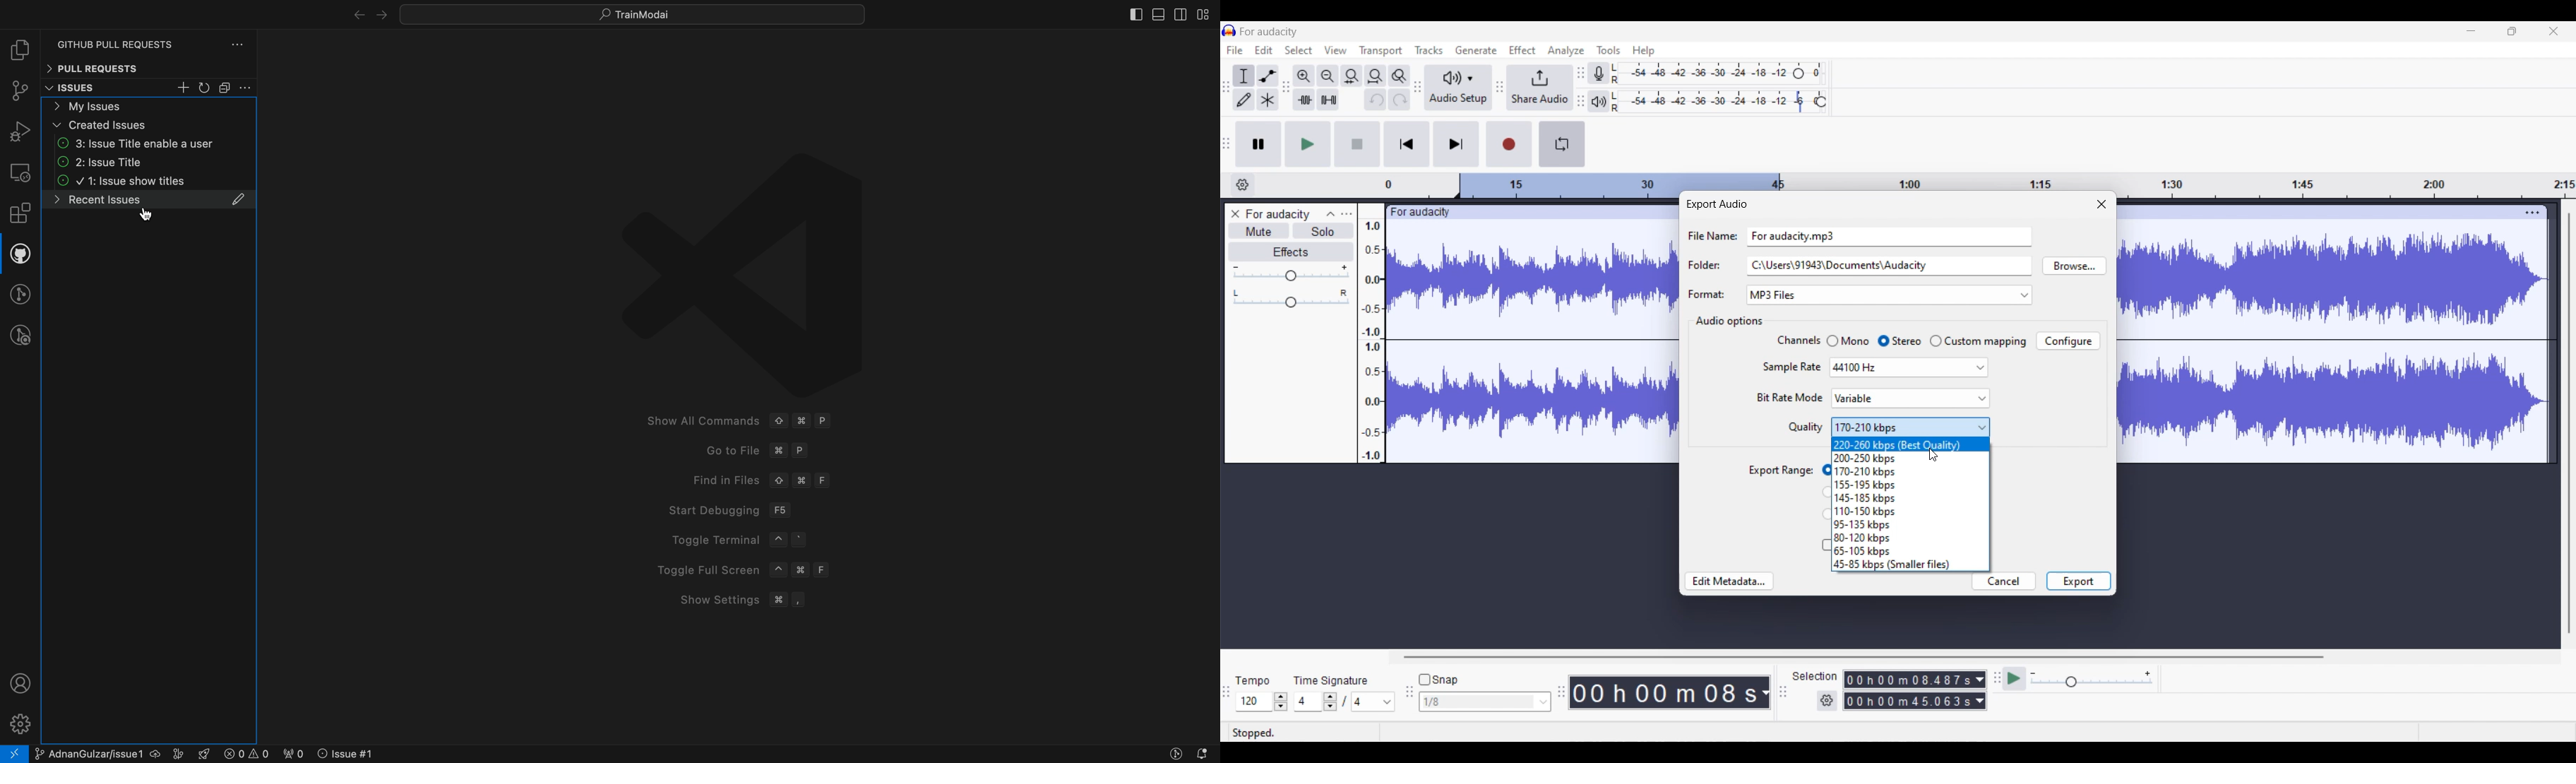 This screenshot has height=784, width=2576. Describe the element at coordinates (1729, 581) in the screenshot. I see `Edit metadata` at that location.